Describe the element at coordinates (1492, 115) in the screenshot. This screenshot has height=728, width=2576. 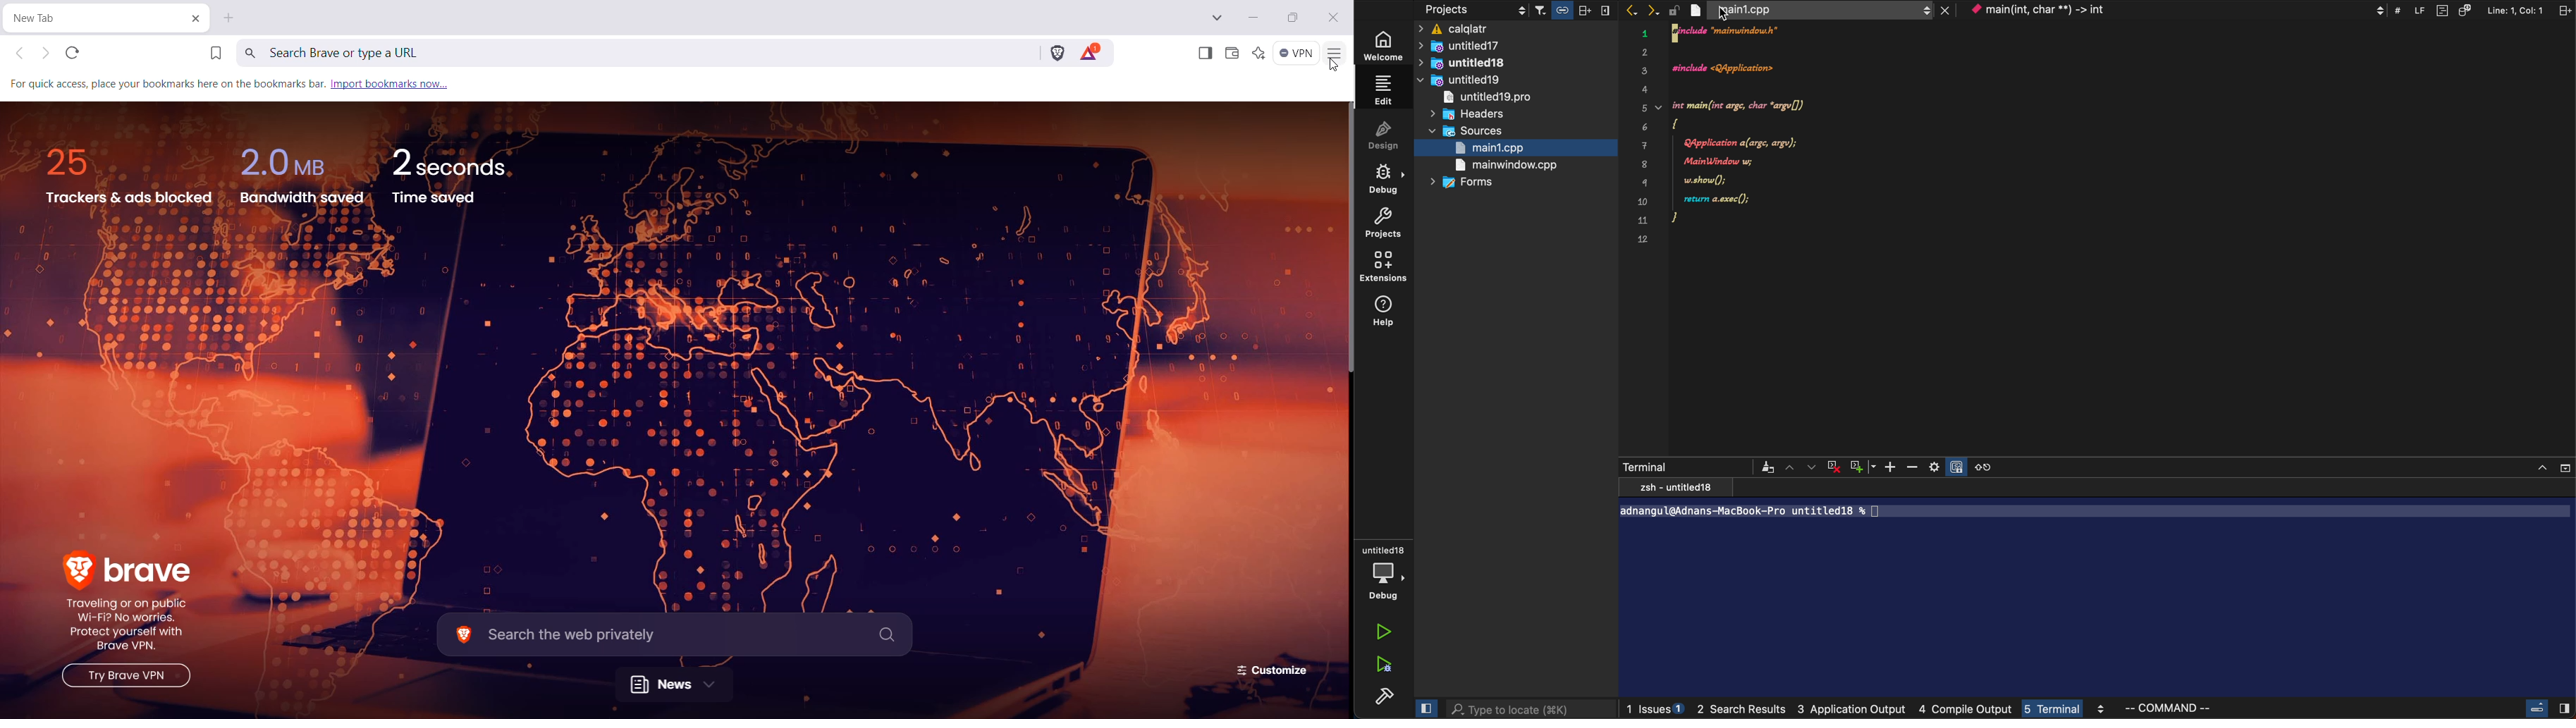
I see `headers` at that location.